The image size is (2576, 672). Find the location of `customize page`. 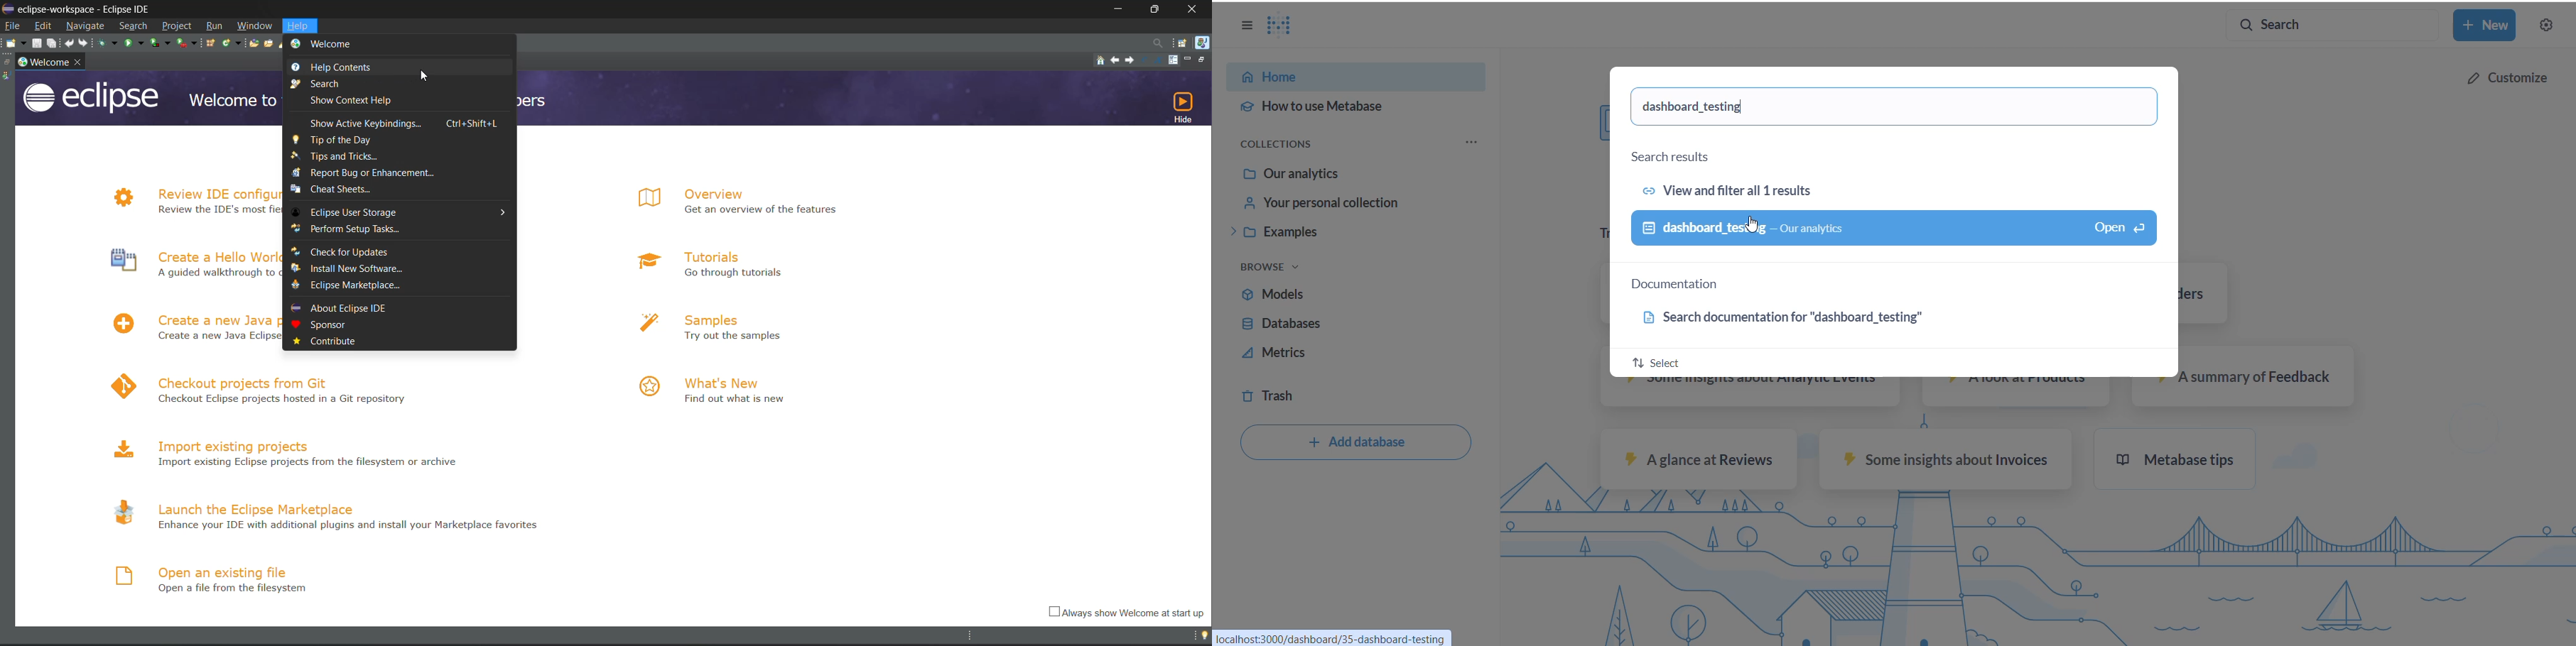

customize page is located at coordinates (1176, 59).